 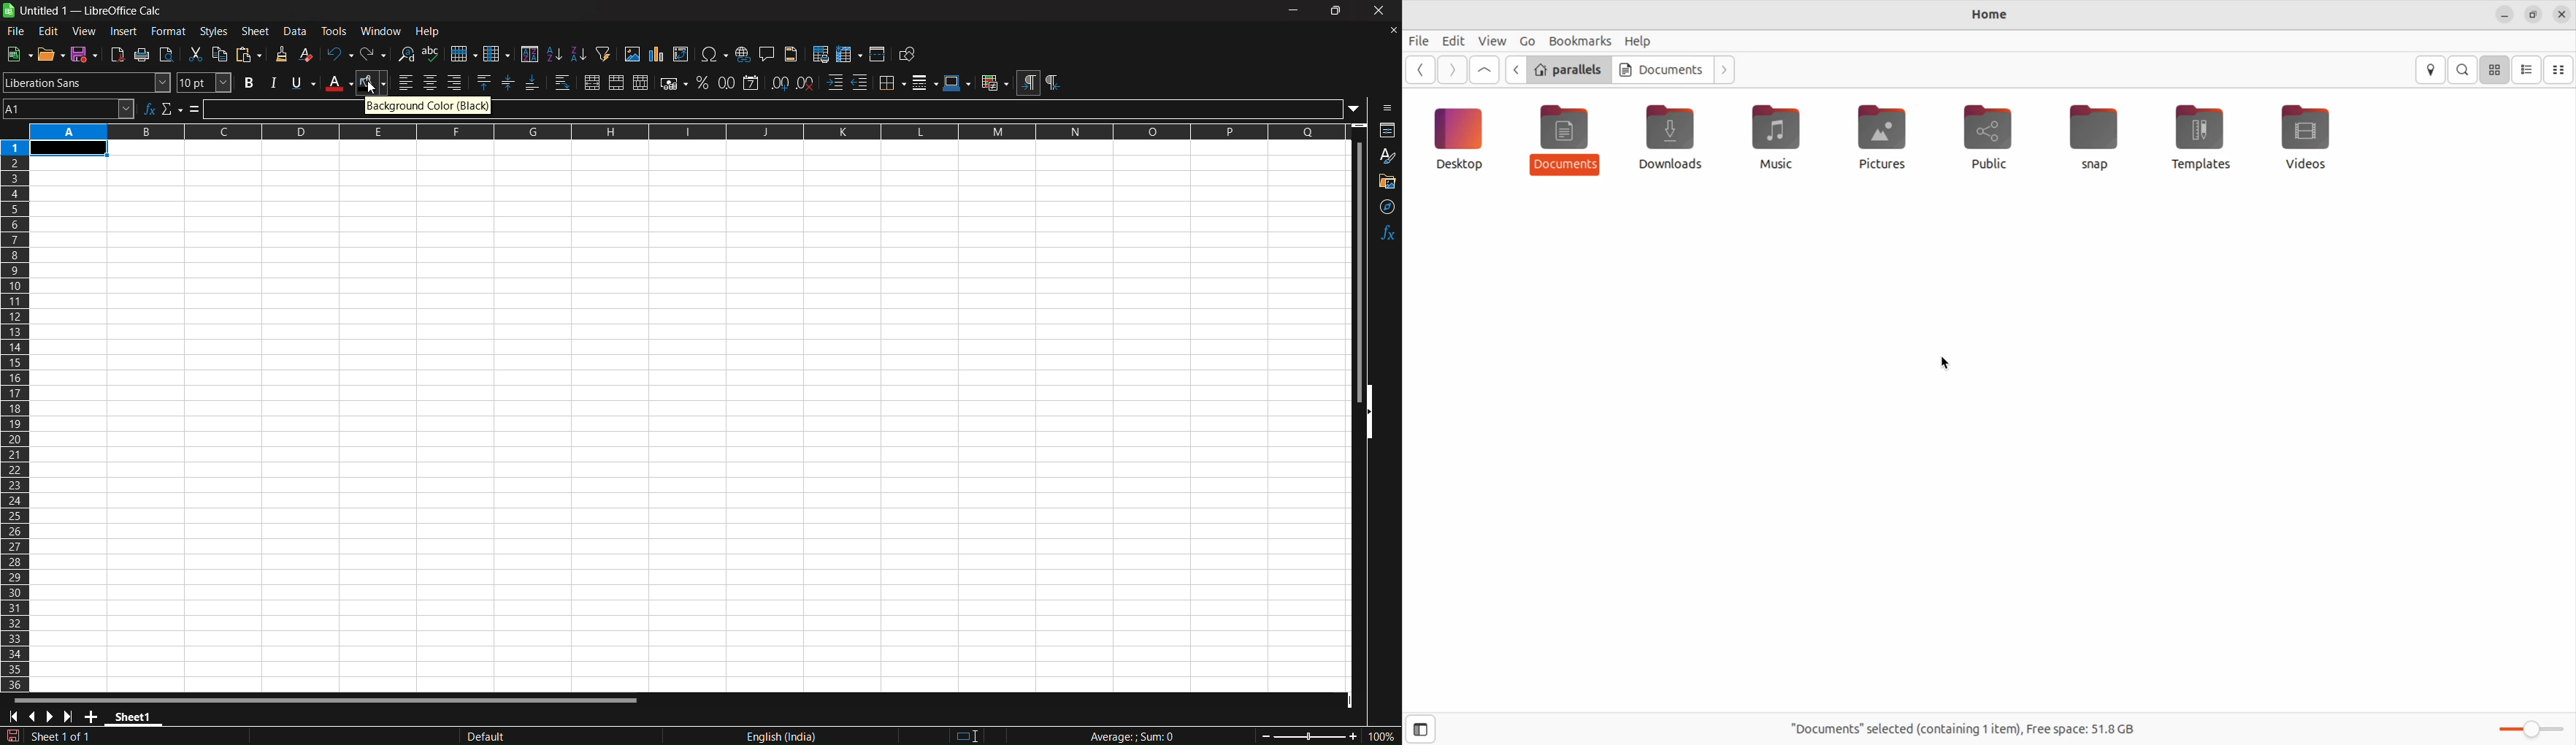 I want to click on default, so click(x=557, y=733).